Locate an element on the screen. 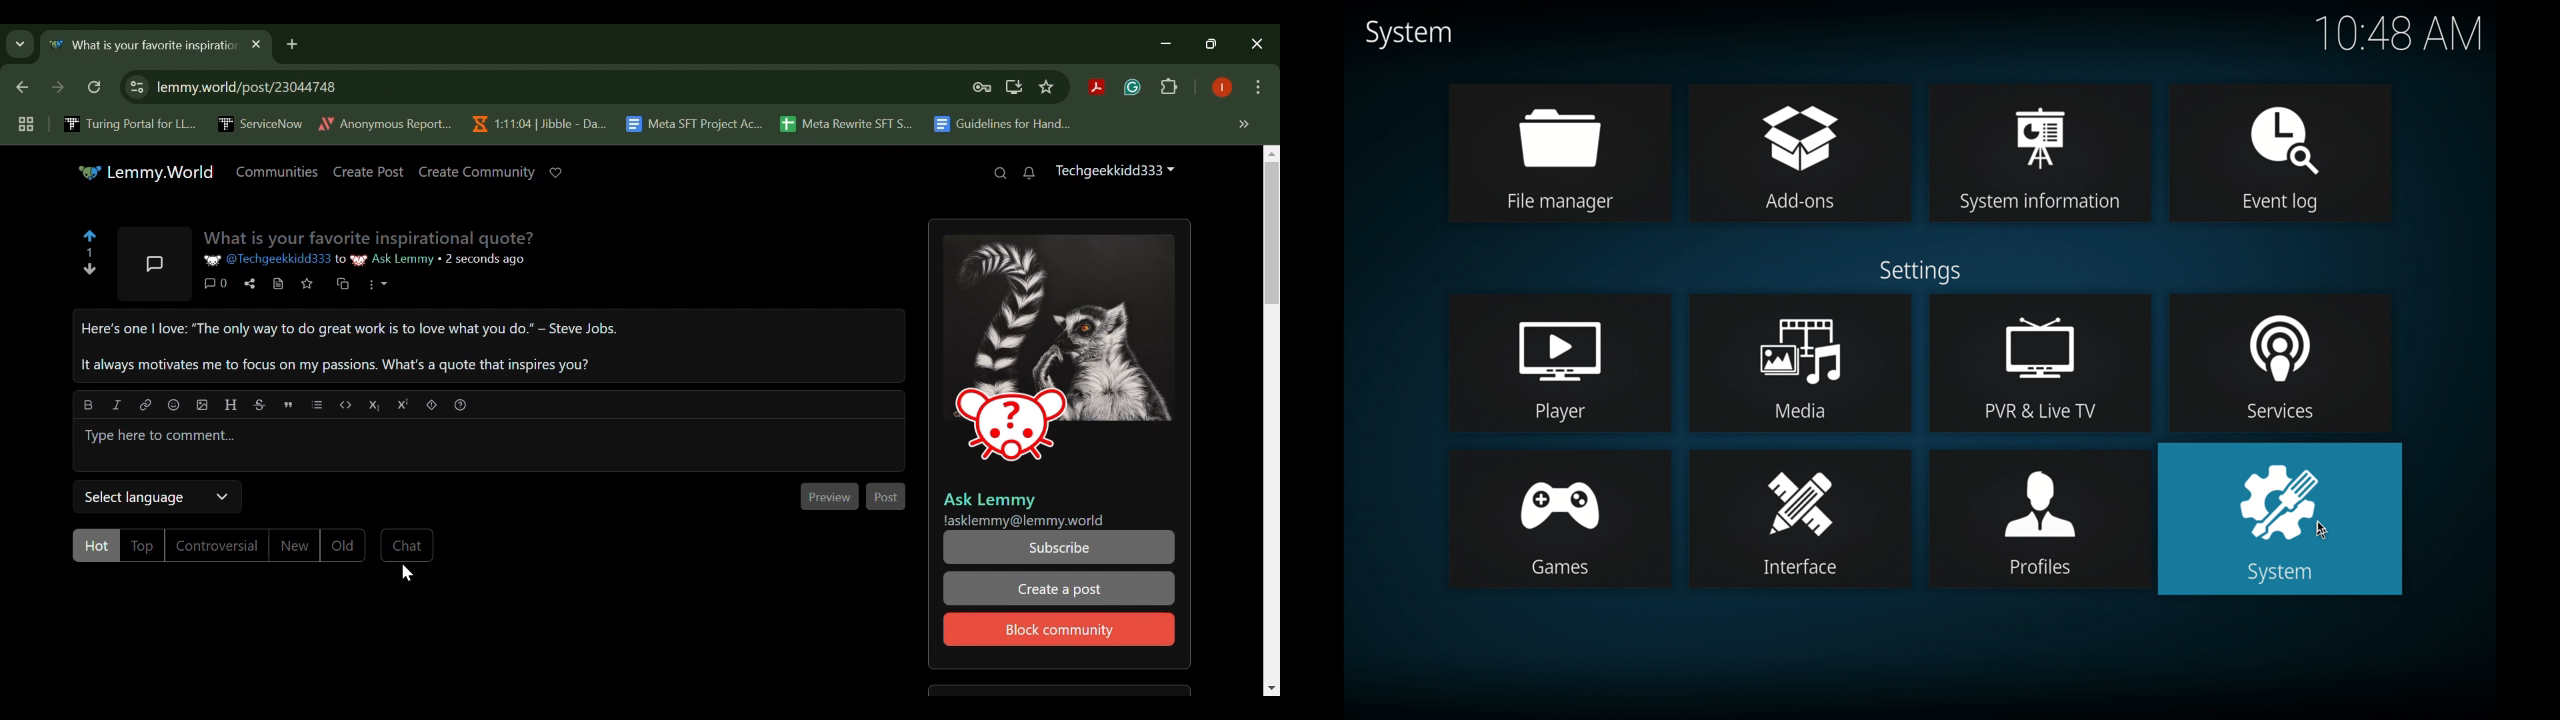 The height and width of the screenshot is (728, 2576). games is located at coordinates (1560, 519).